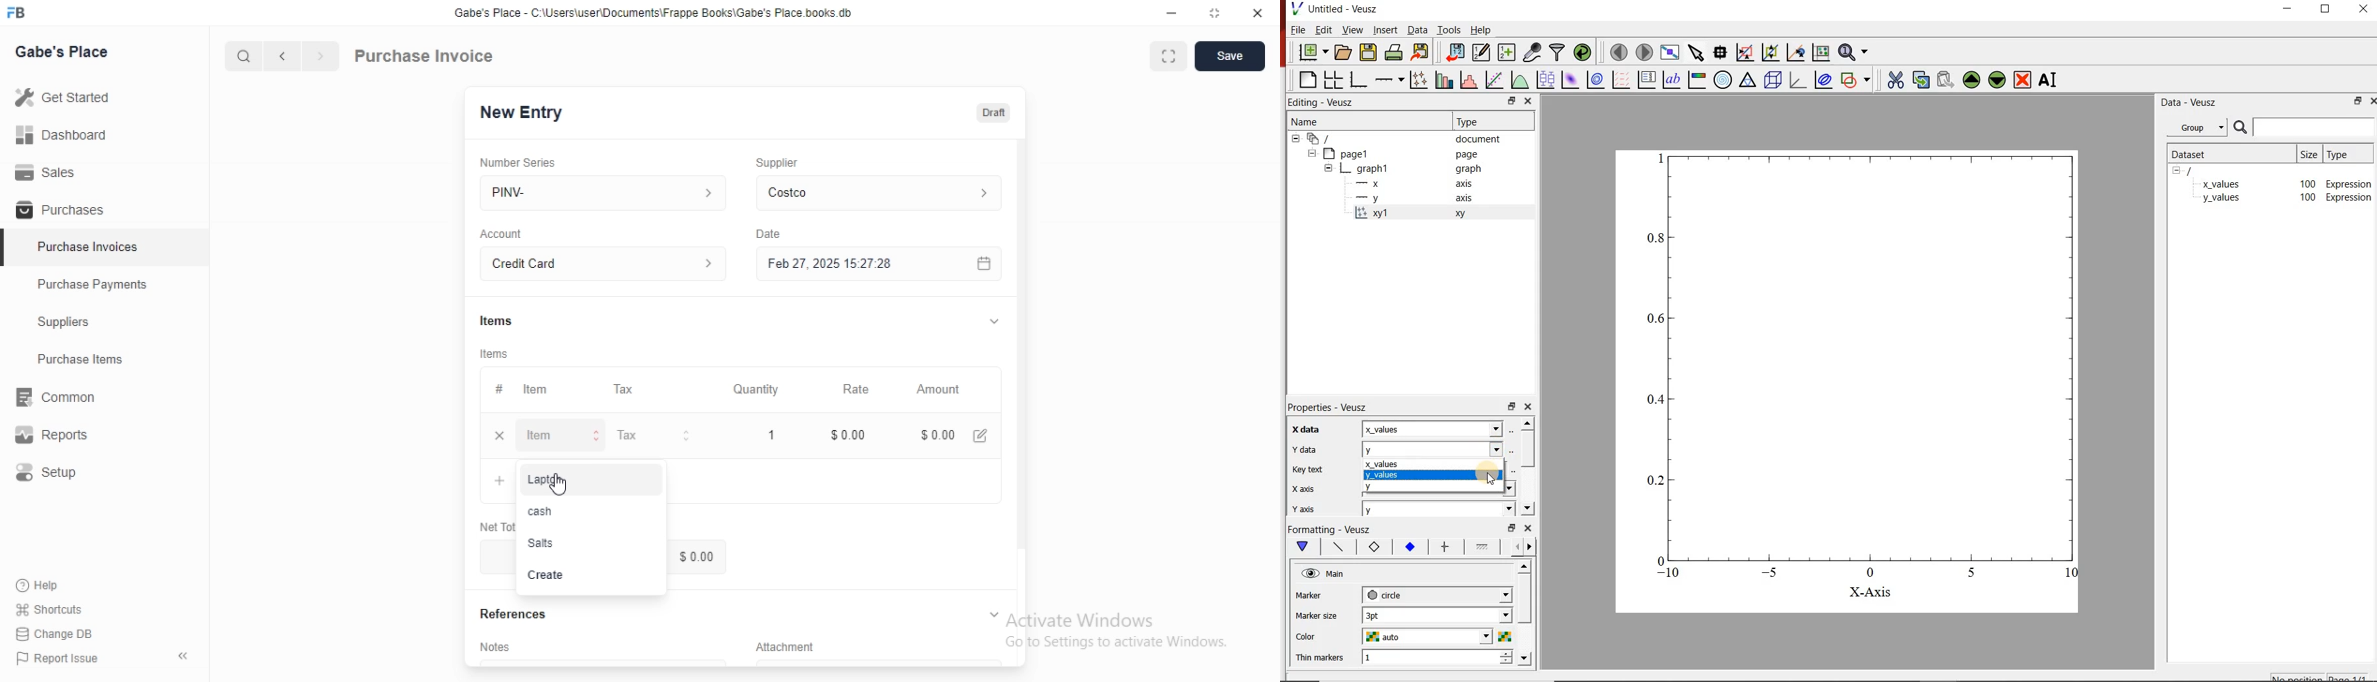 The height and width of the screenshot is (700, 2380). What do you see at coordinates (1022, 365) in the screenshot?
I see `Vertical slide bar` at bounding box center [1022, 365].